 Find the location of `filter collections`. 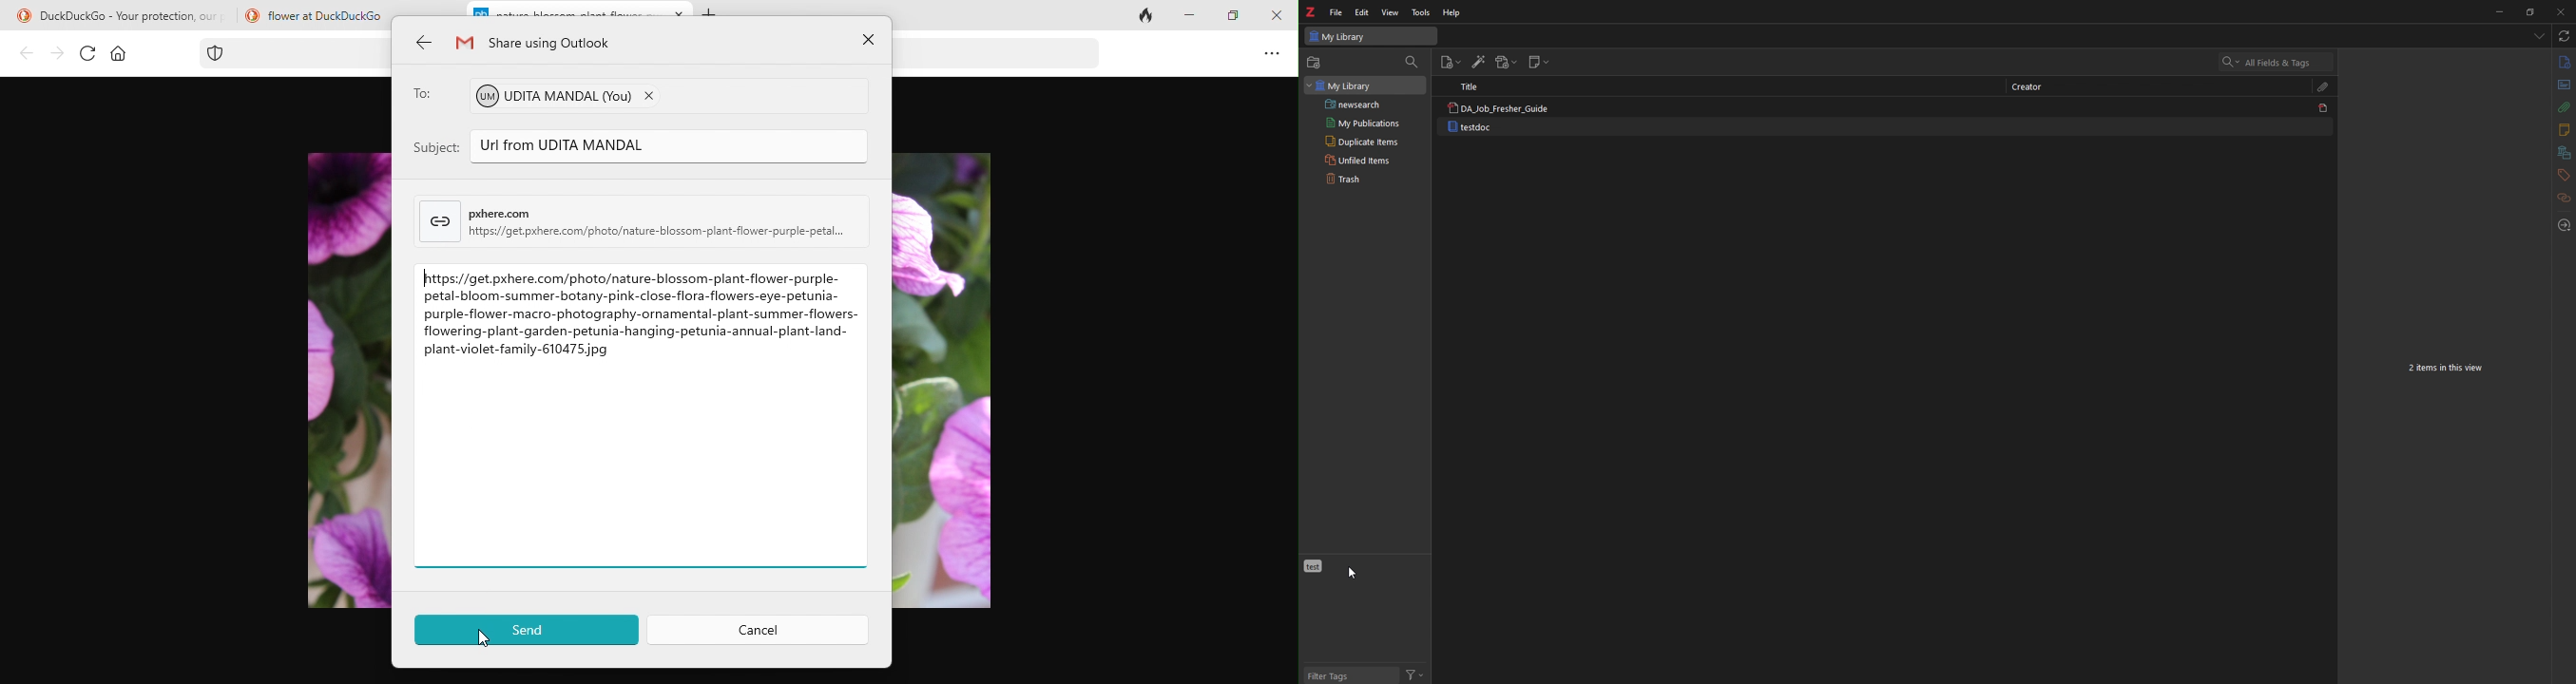

filter collections is located at coordinates (1412, 63).